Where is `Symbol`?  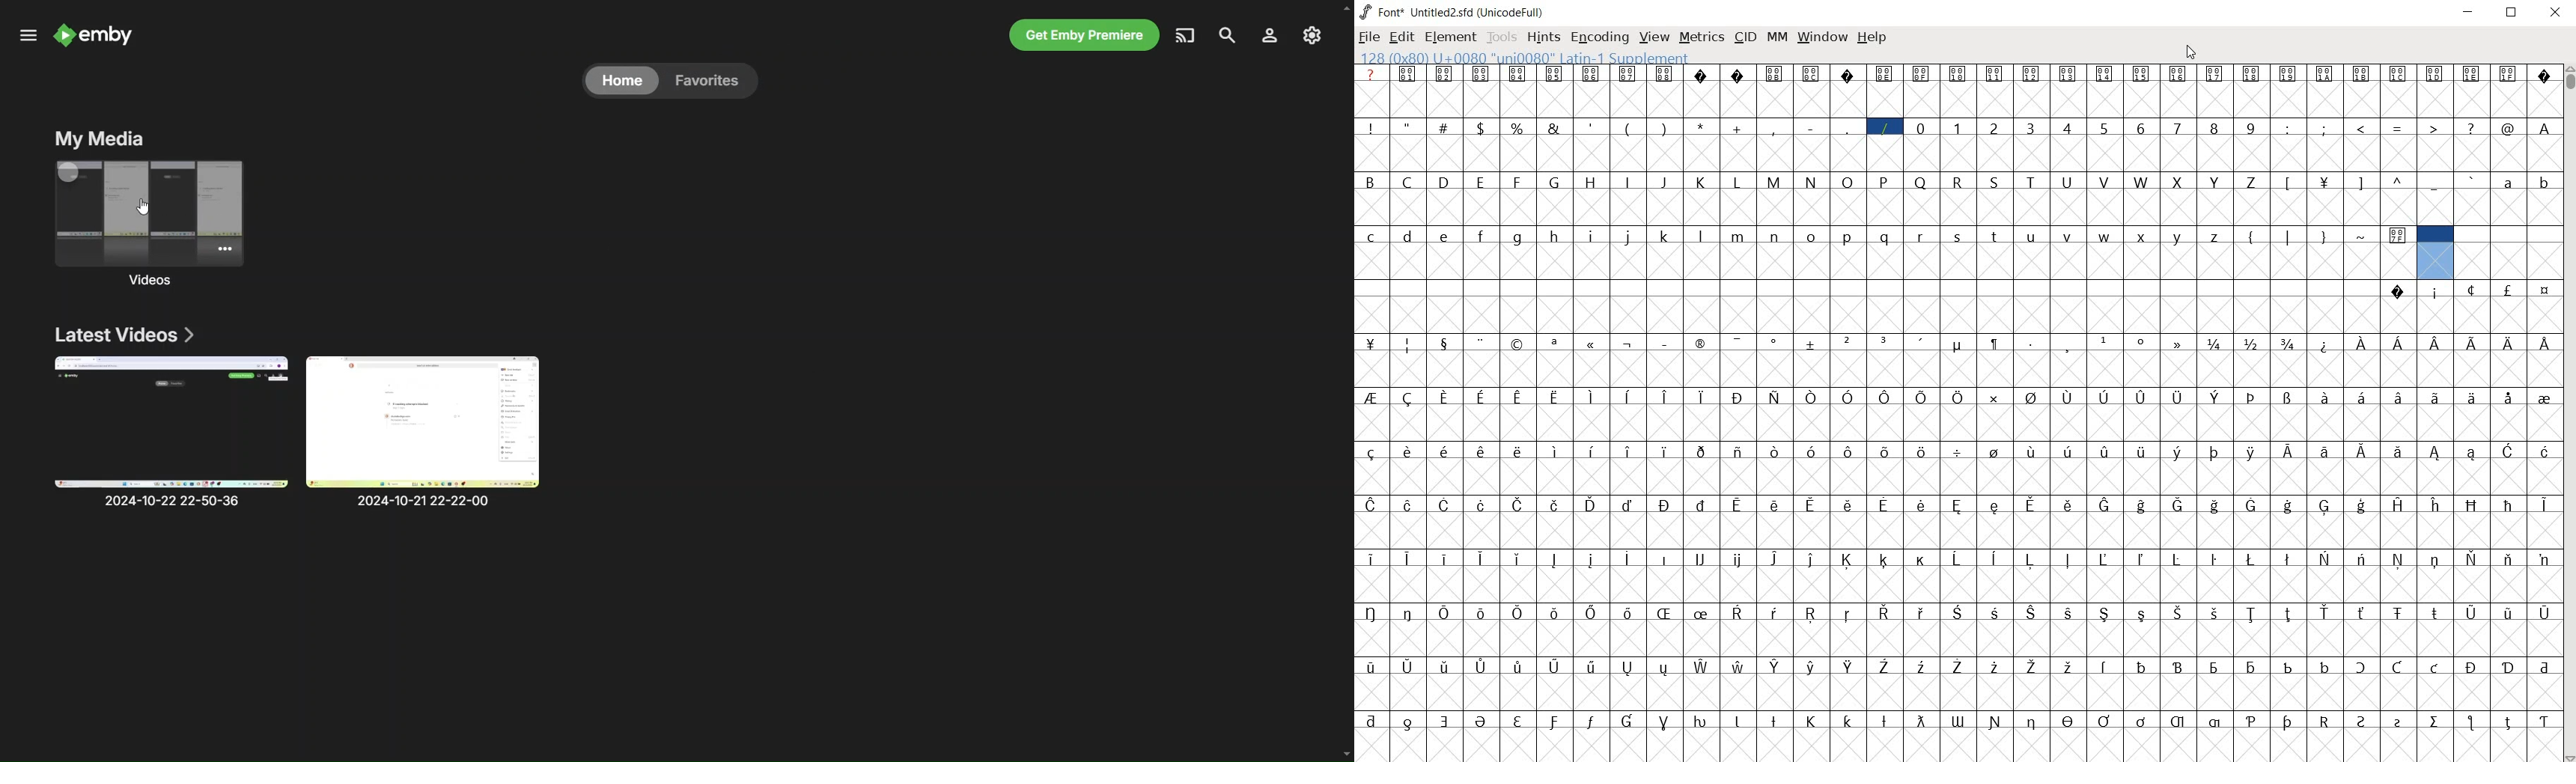
Symbol is located at coordinates (1630, 343).